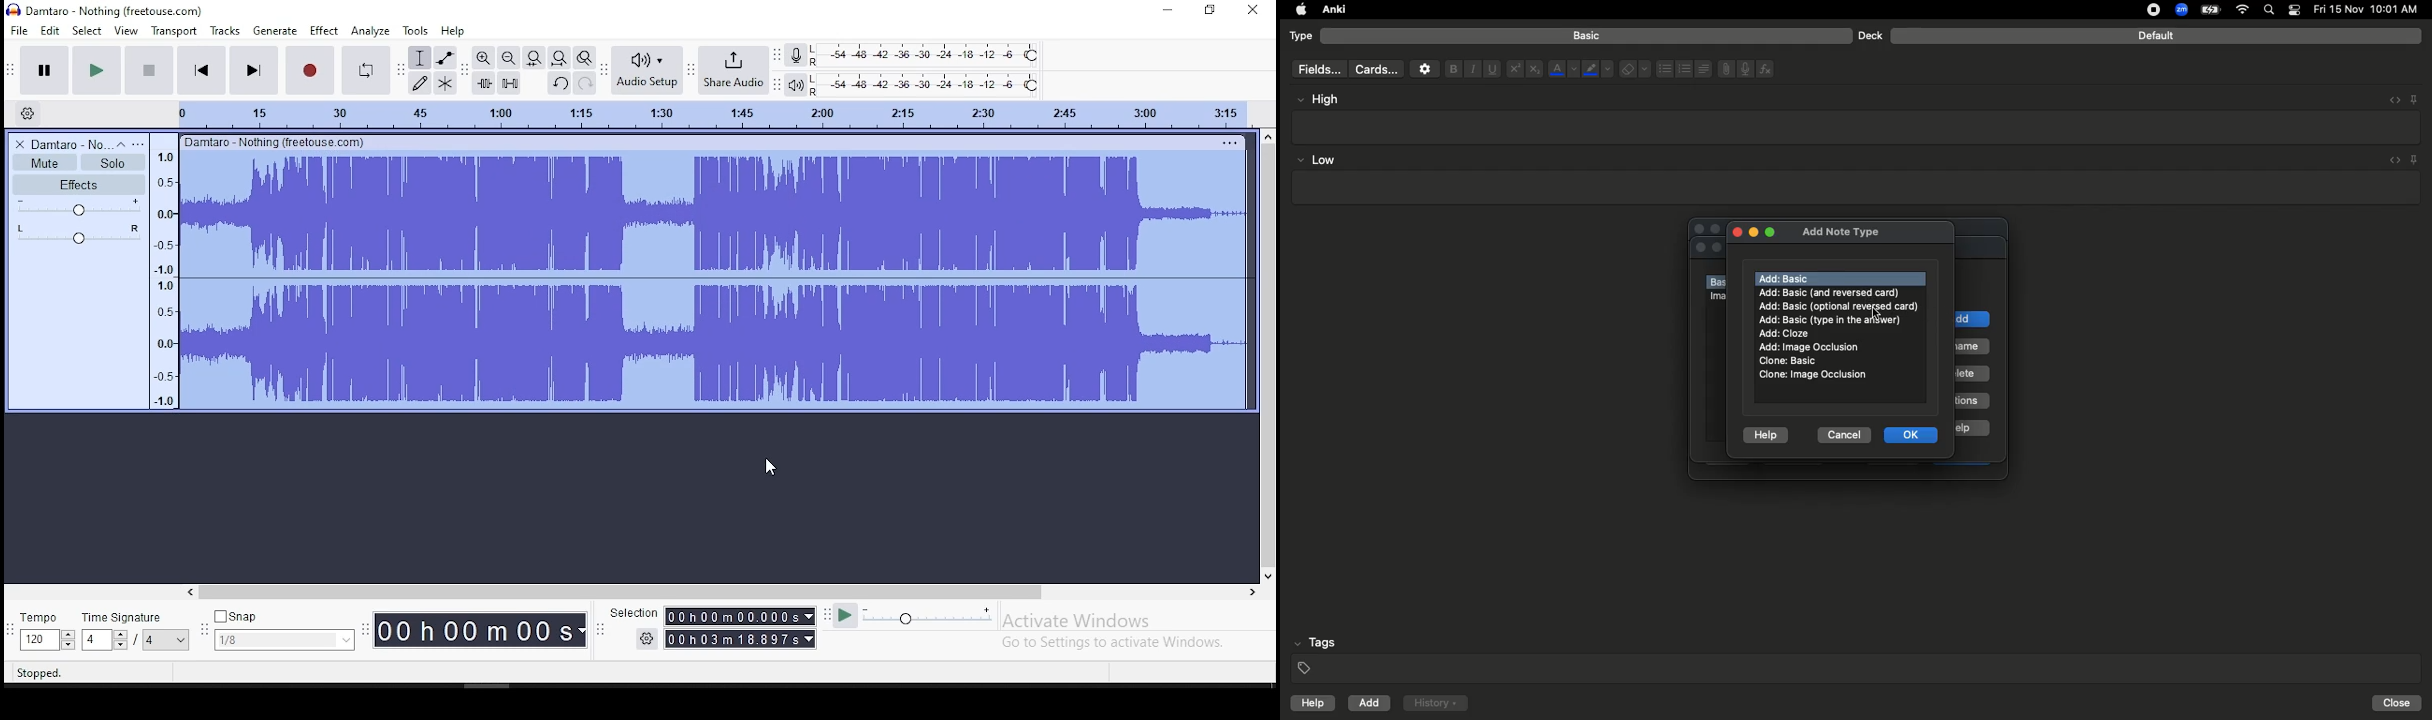  What do you see at coordinates (796, 54) in the screenshot?
I see `record meter` at bounding box center [796, 54].